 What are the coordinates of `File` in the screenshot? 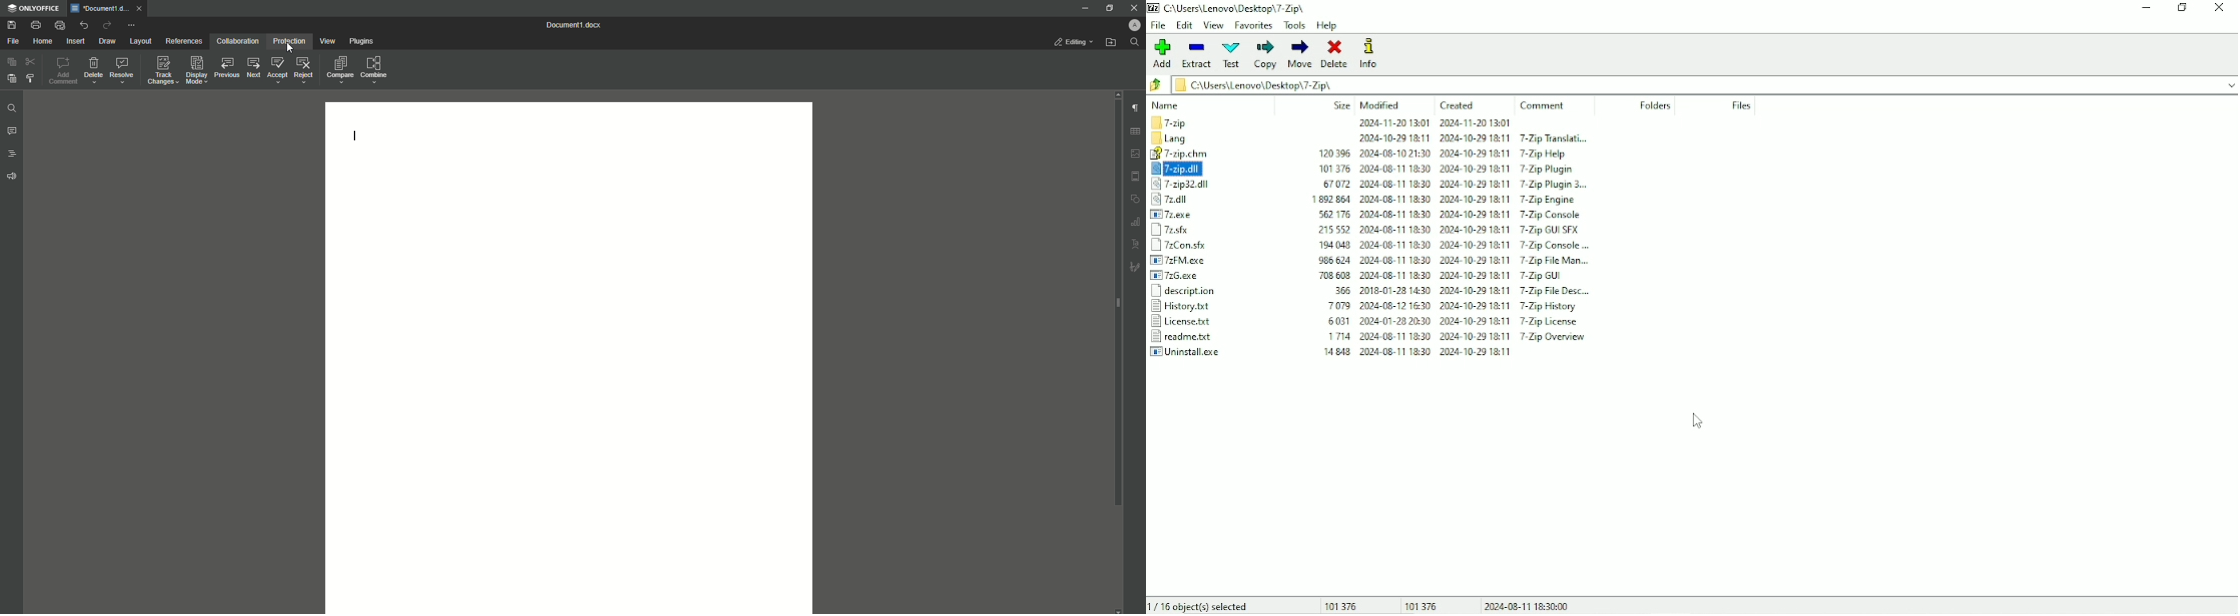 It's located at (13, 41).